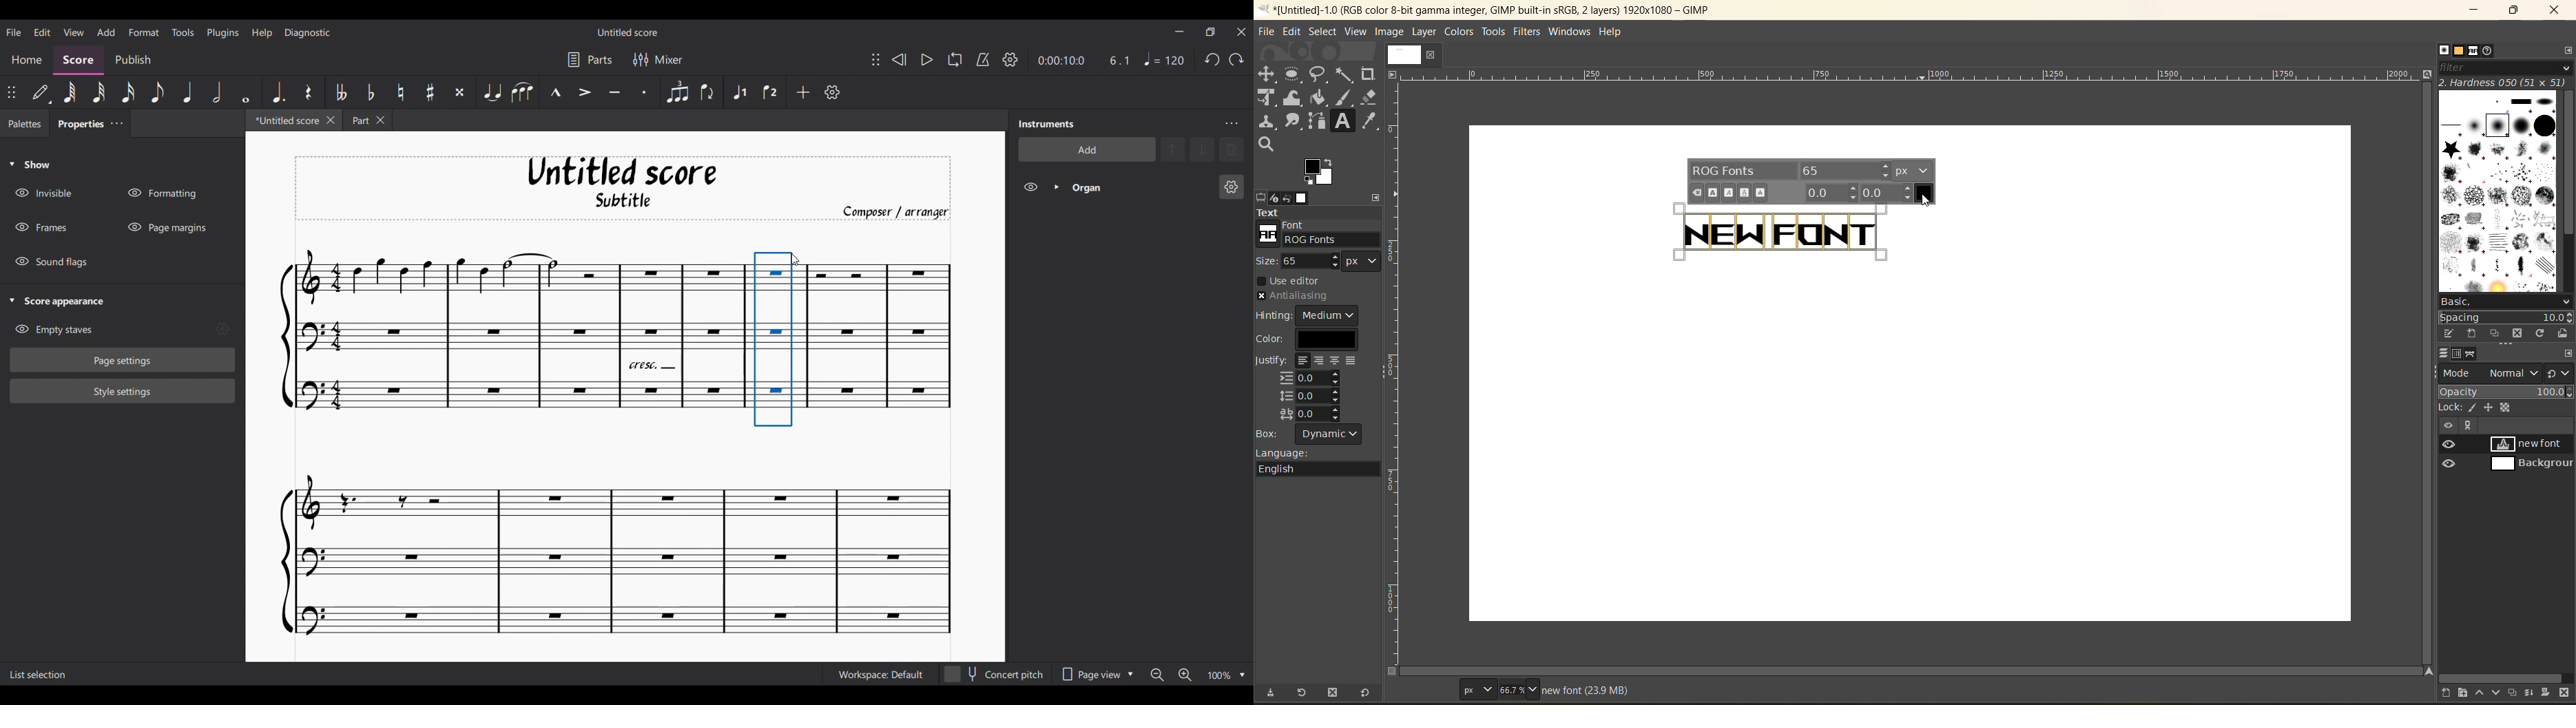  Describe the element at coordinates (69, 92) in the screenshot. I see `64th note` at that location.